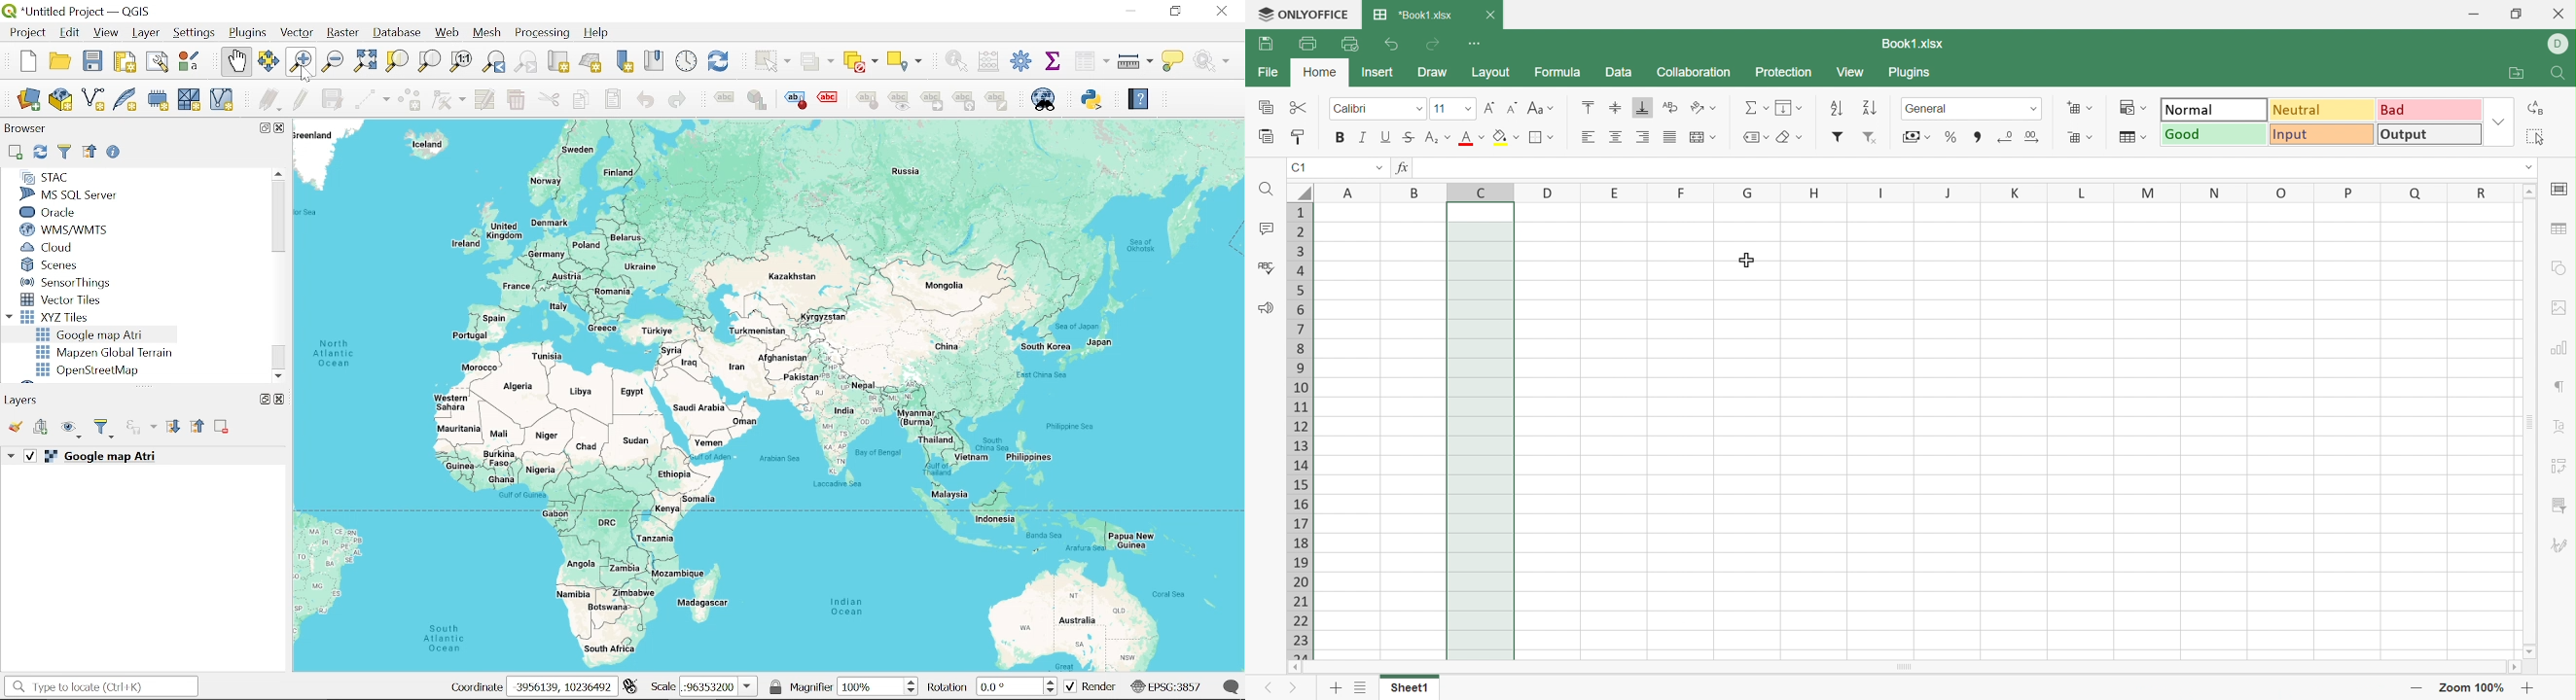 The height and width of the screenshot is (700, 2576). Describe the element at coordinates (1533, 108) in the screenshot. I see `Change case` at that location.